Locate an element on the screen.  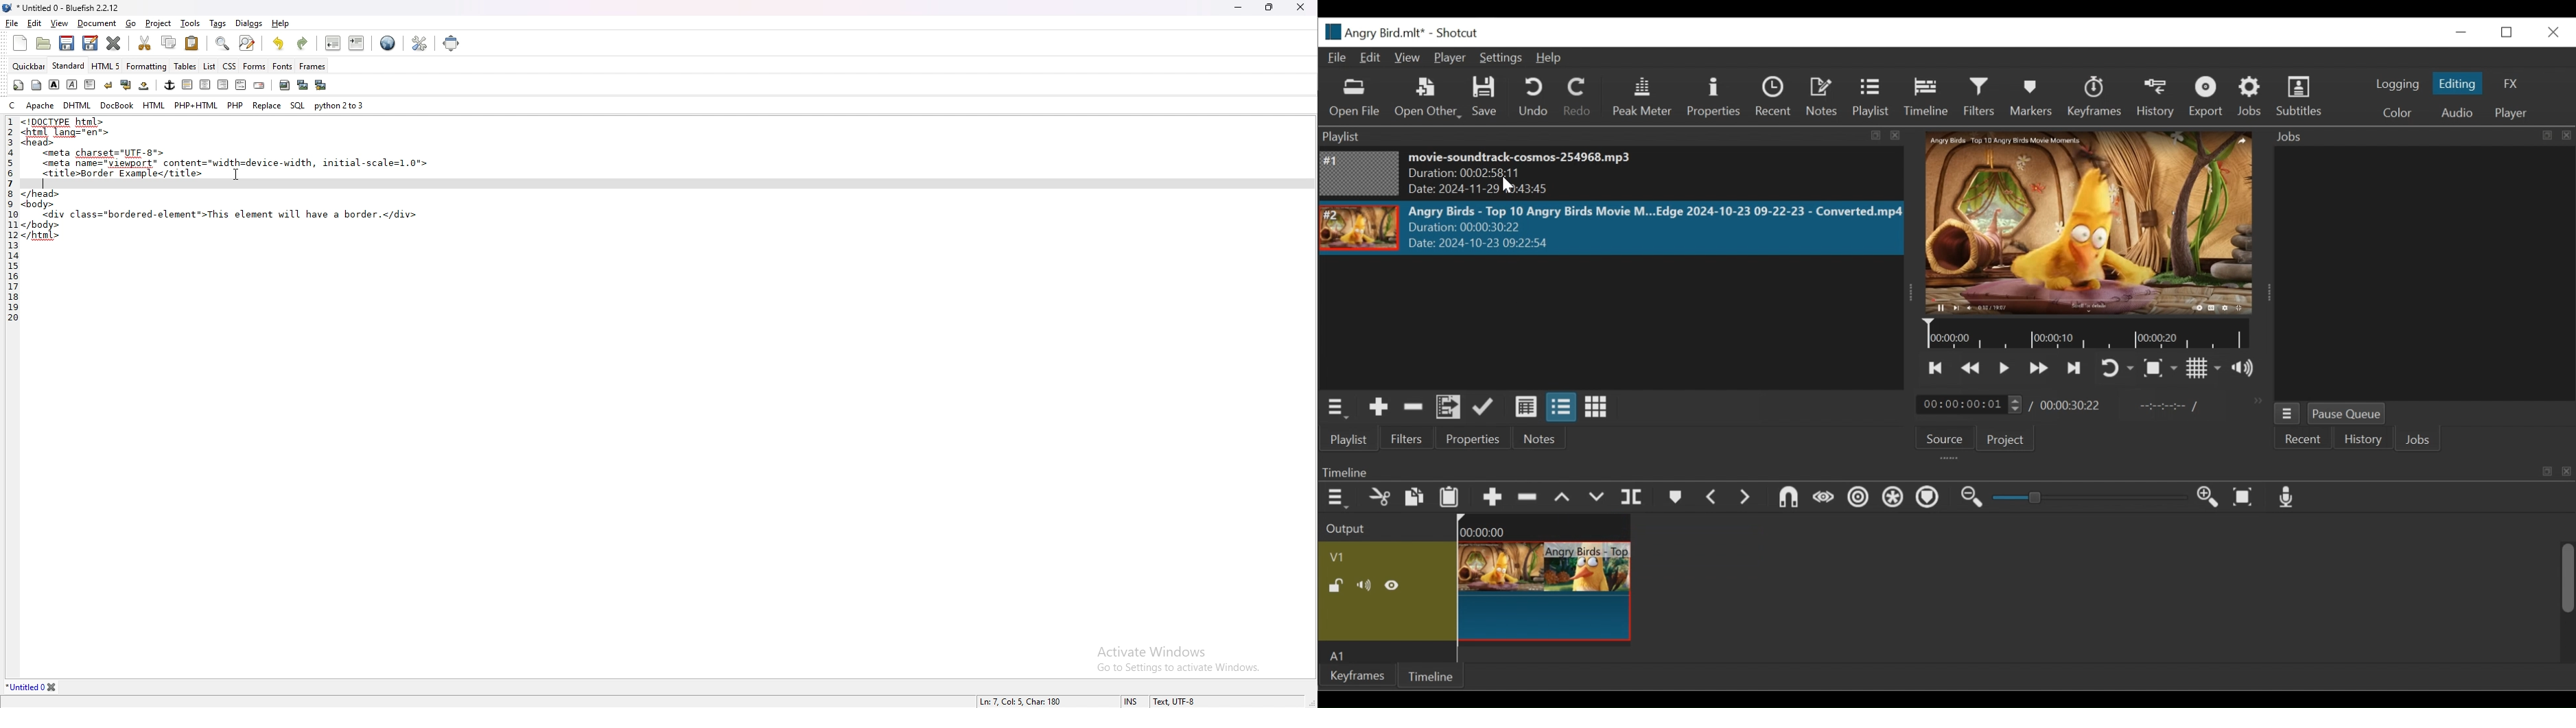
cut is located at coordinates (144, 42).